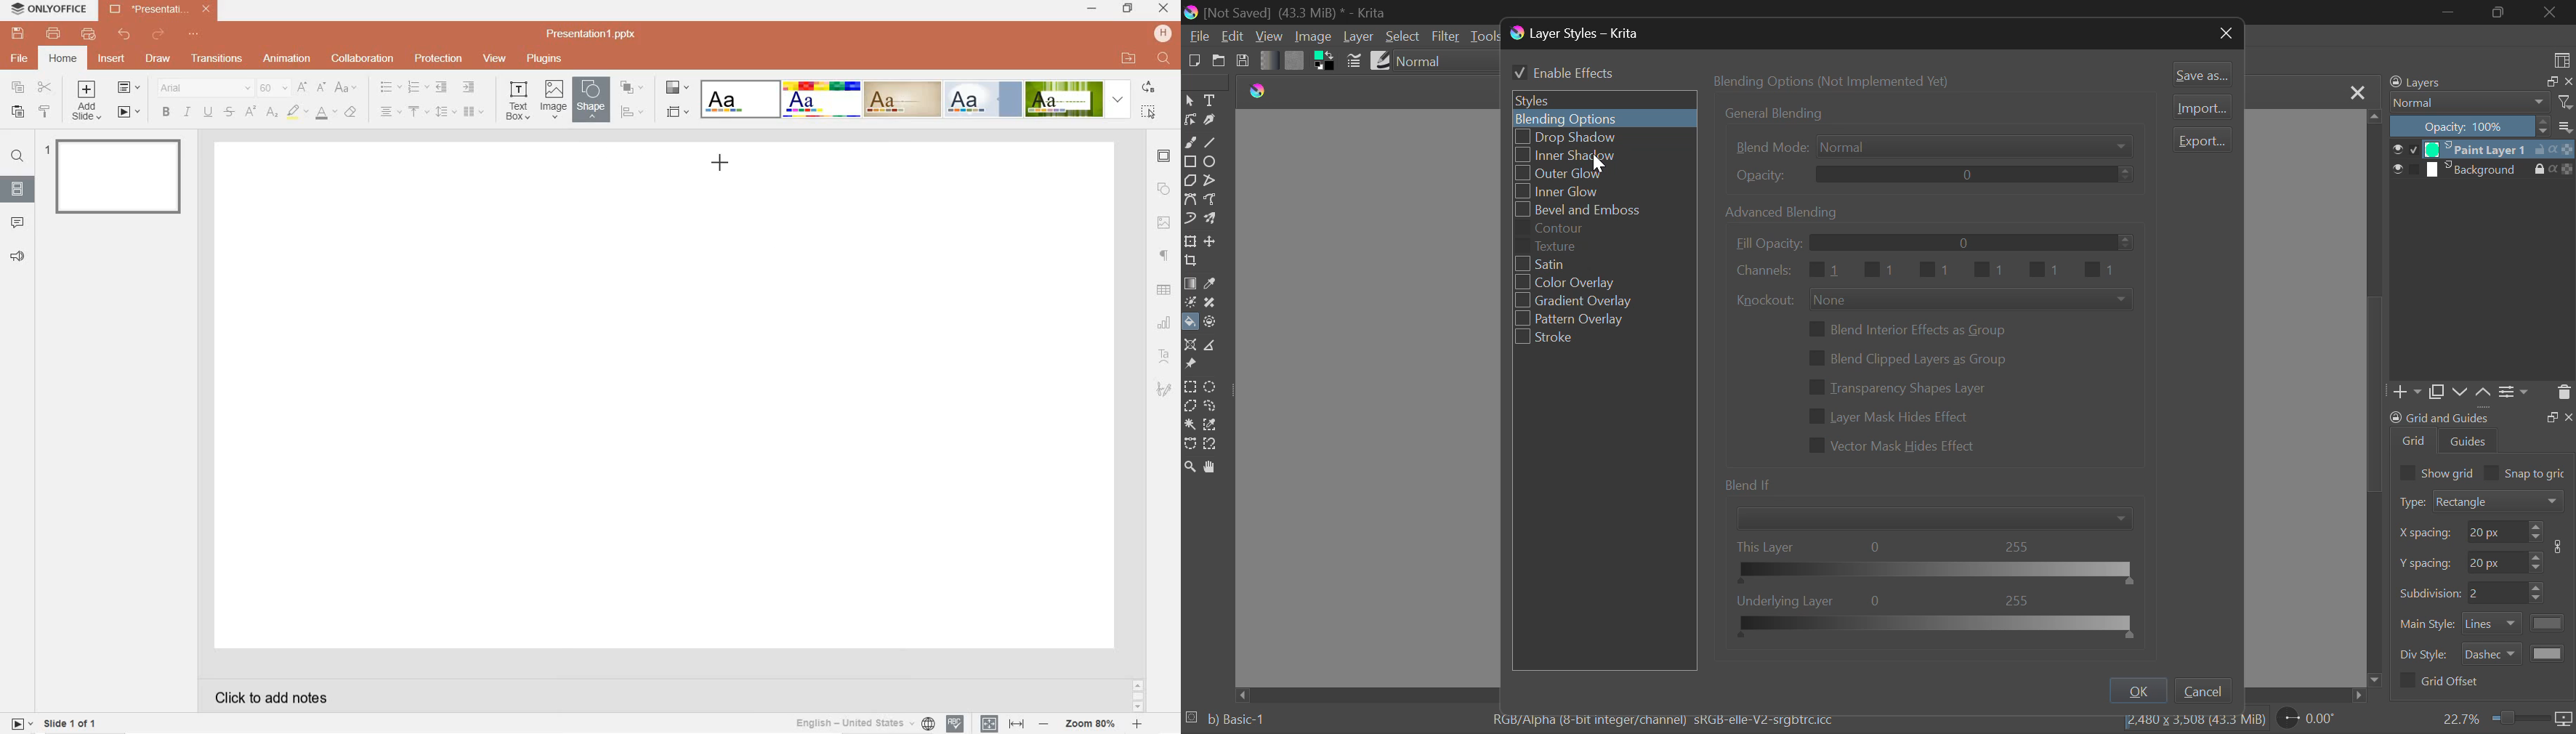 Image resolution: width=2576 pixels, height=756 pixels. Describe the element at coordinates (1589, 210) in the screenshot. I see `Bevel and Emboss` at that location.